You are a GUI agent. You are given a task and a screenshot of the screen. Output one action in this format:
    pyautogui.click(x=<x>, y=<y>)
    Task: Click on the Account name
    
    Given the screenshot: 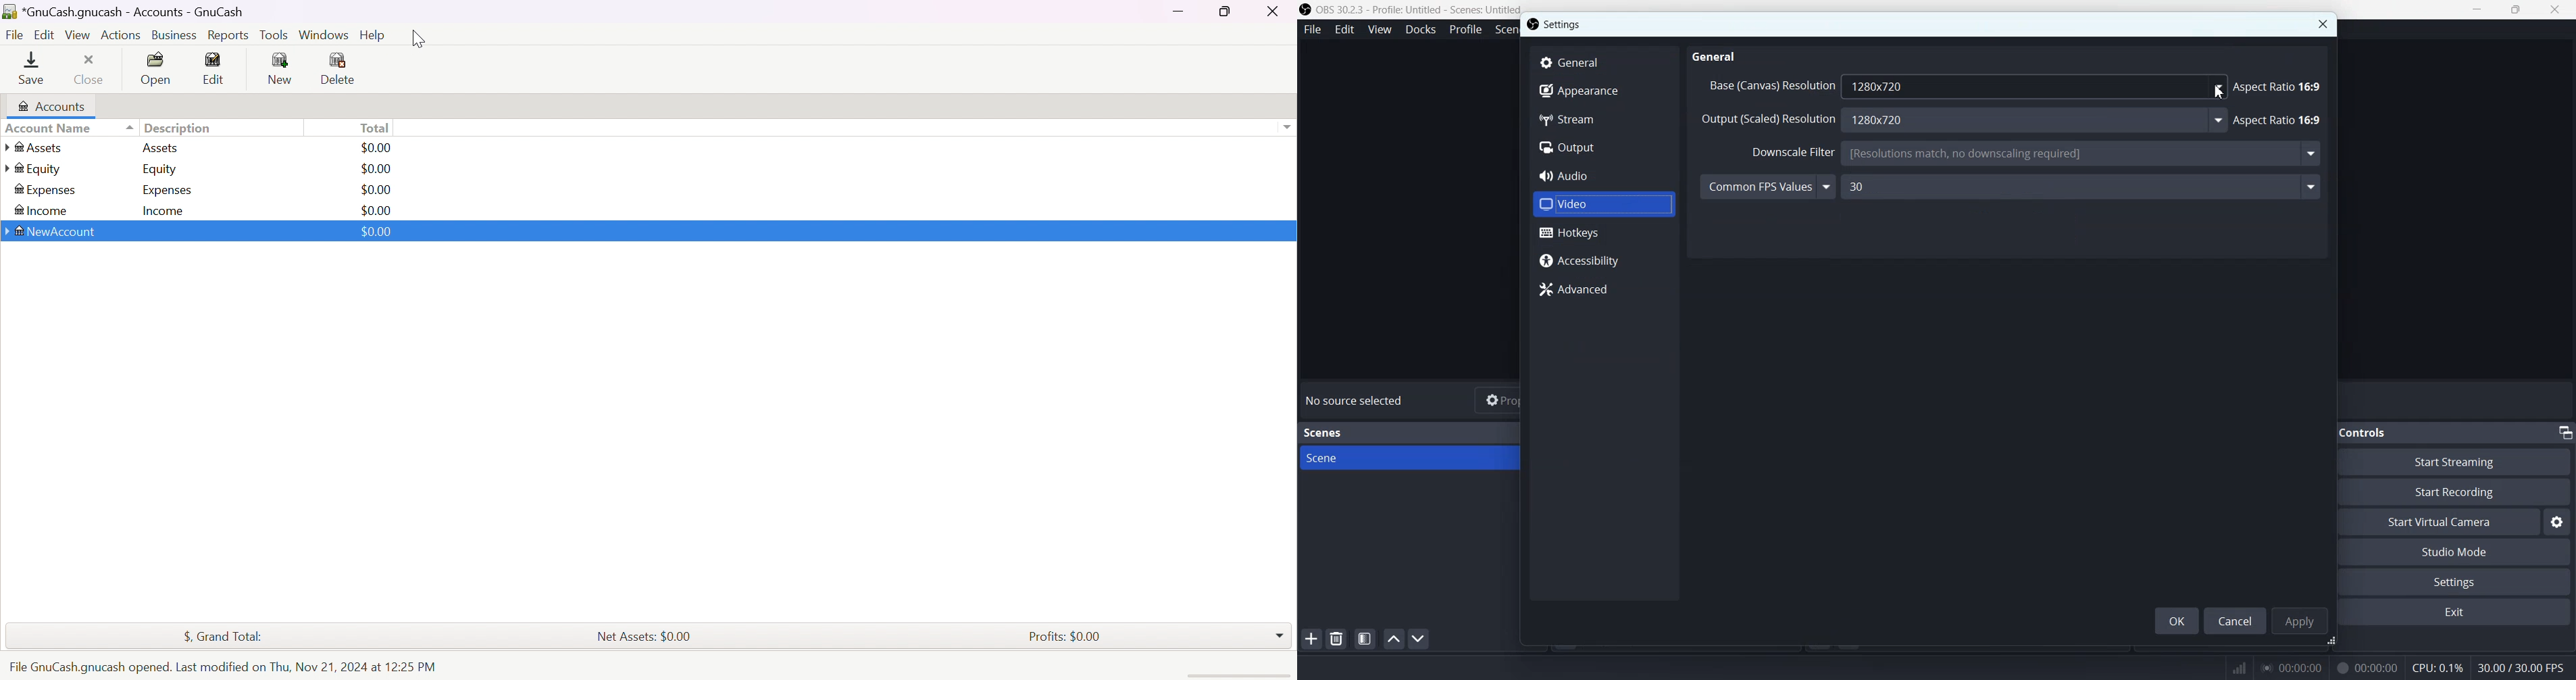 What is the action you would take?
    pyautogui.click(x=68, y=128)
    